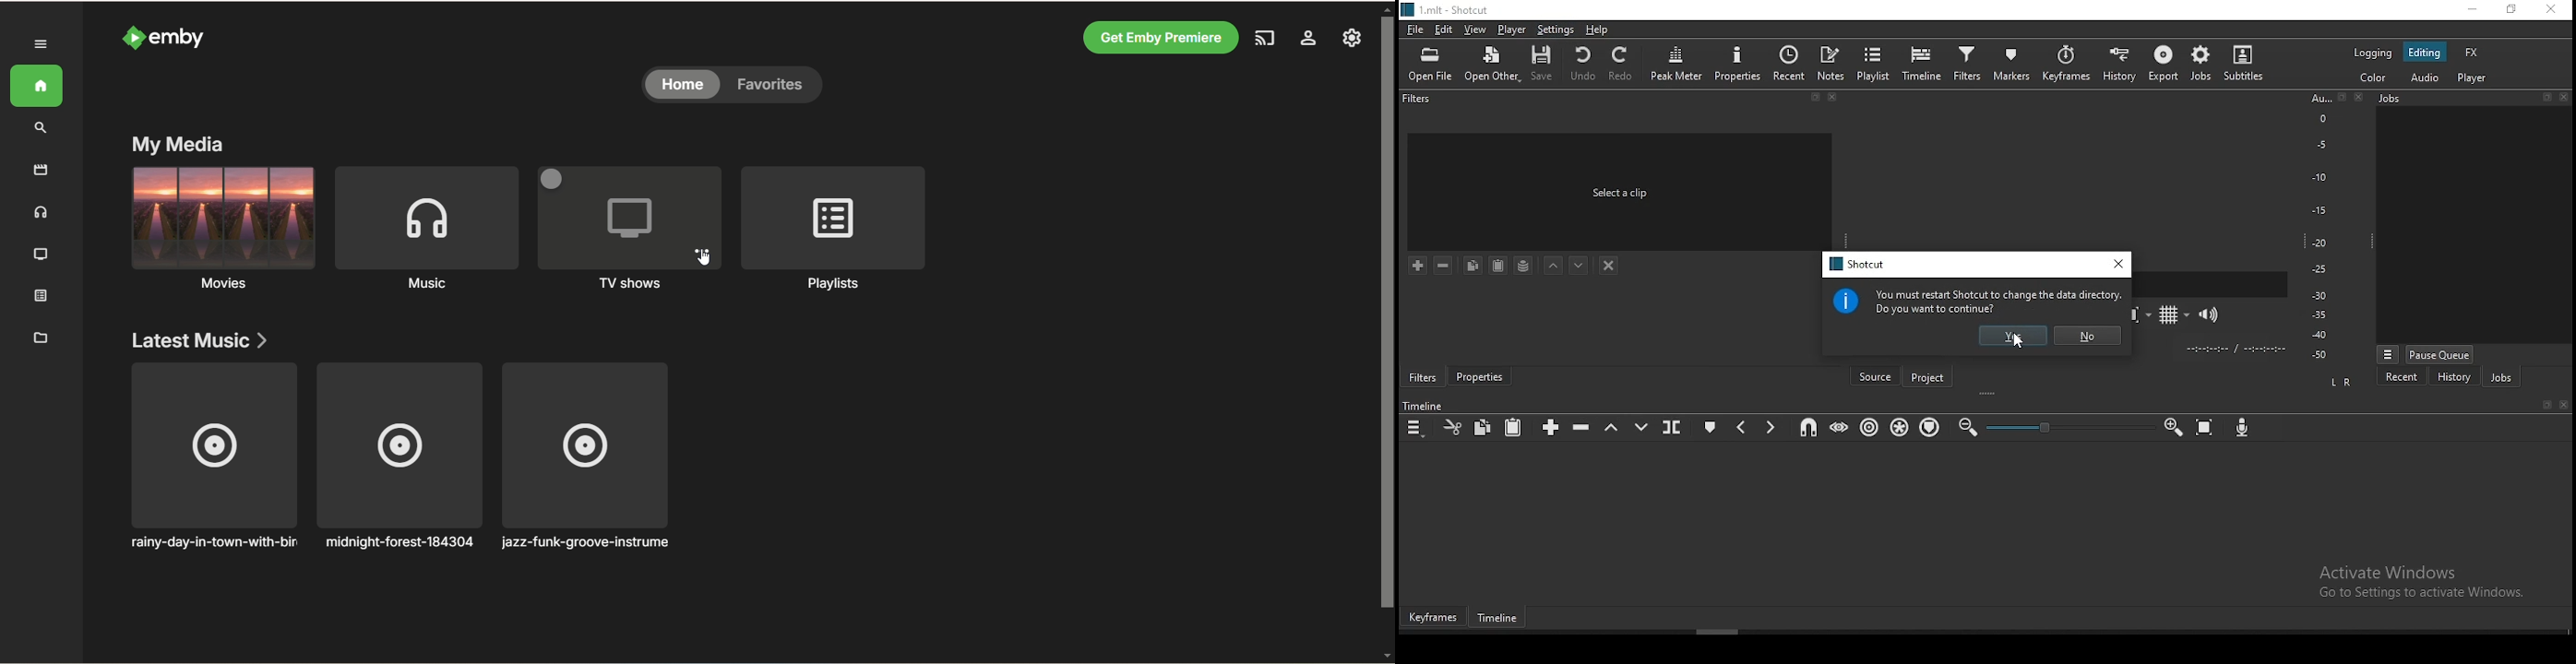 This screenshot has height=672, width=2576. Describe the element at coordinates (1478, 378) in the screenshot. I see `properties` at that location.